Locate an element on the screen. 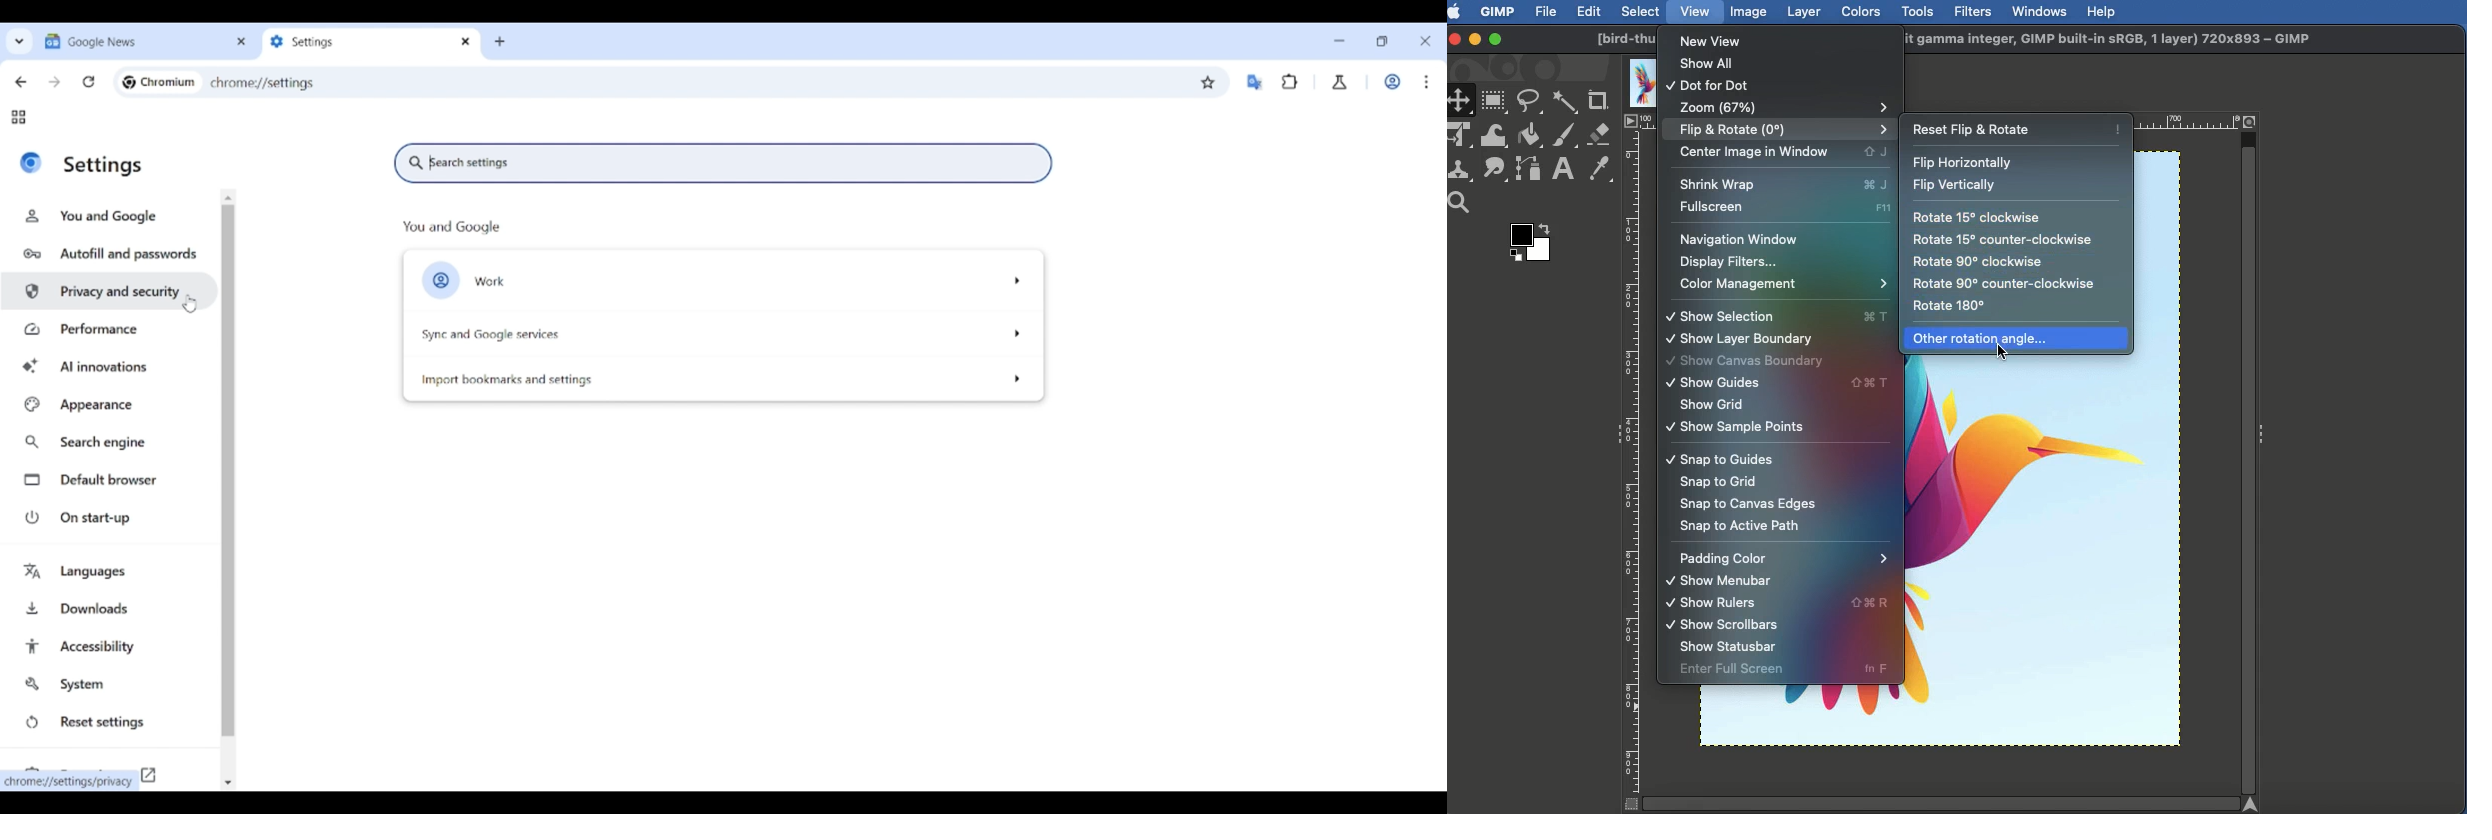 Image resolution: width=2492 pixels, height=840 pixels. Other rotation angle  is located at coordinates (1980, 340).